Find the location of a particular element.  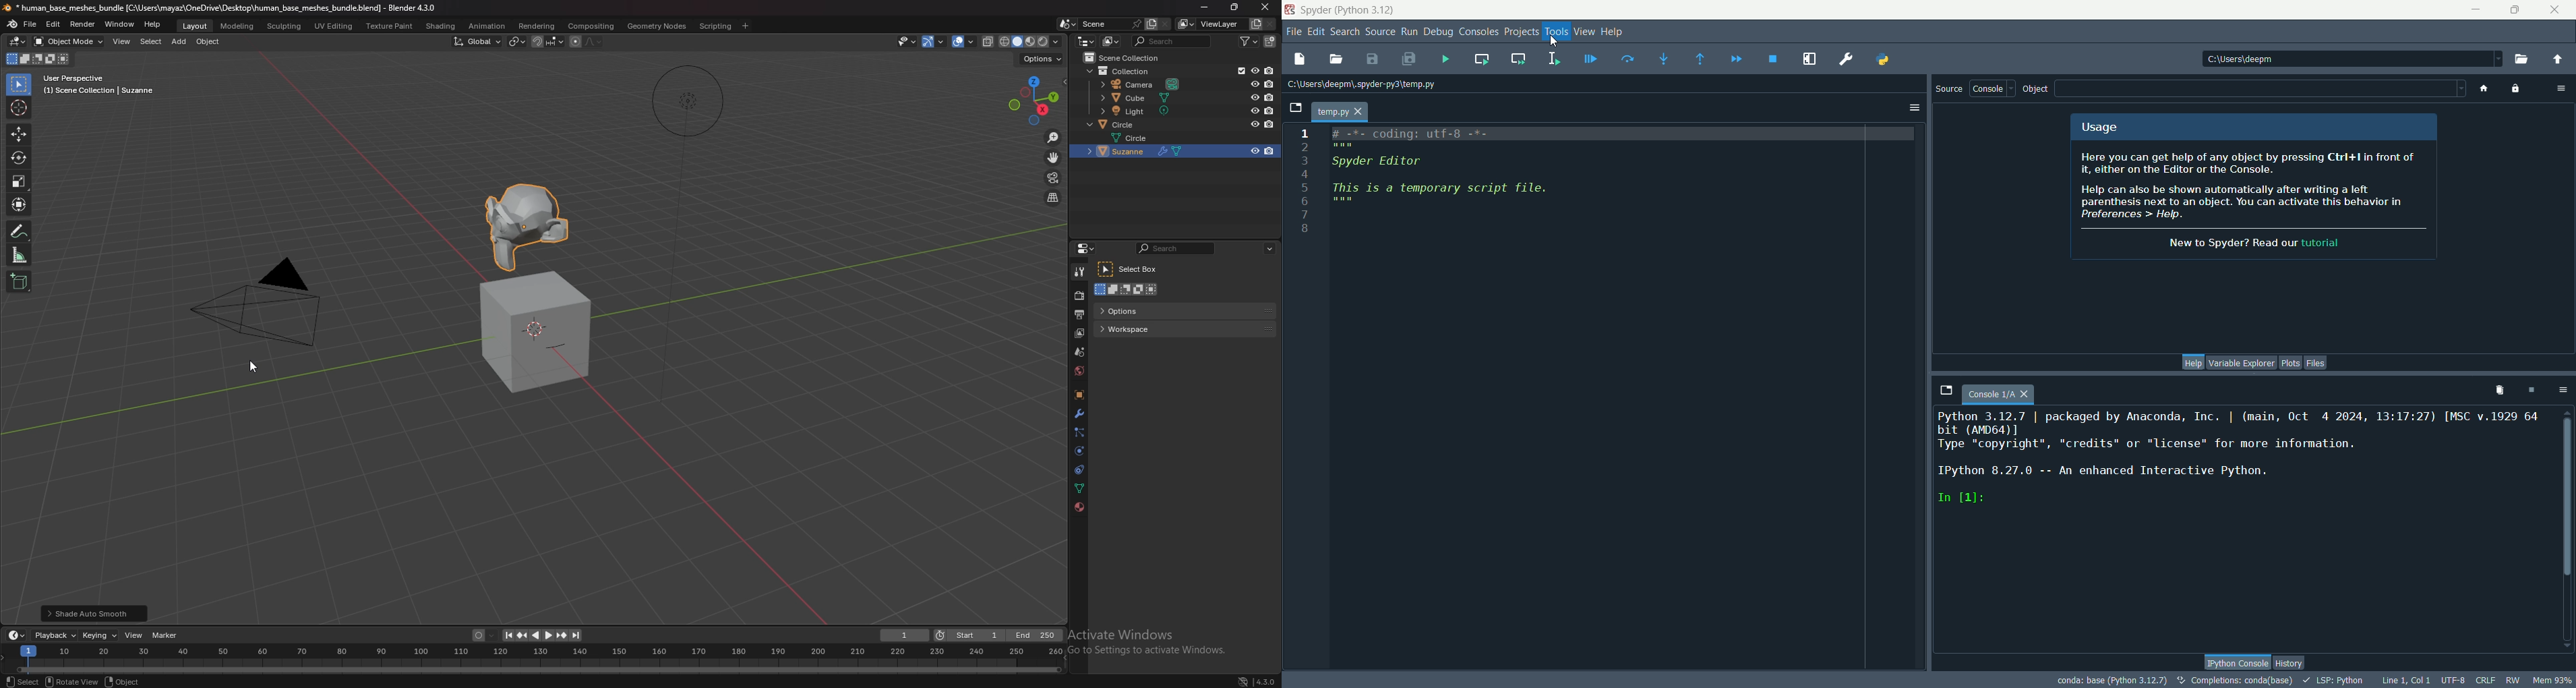

run current cell is located at coordinates (1481, 60).